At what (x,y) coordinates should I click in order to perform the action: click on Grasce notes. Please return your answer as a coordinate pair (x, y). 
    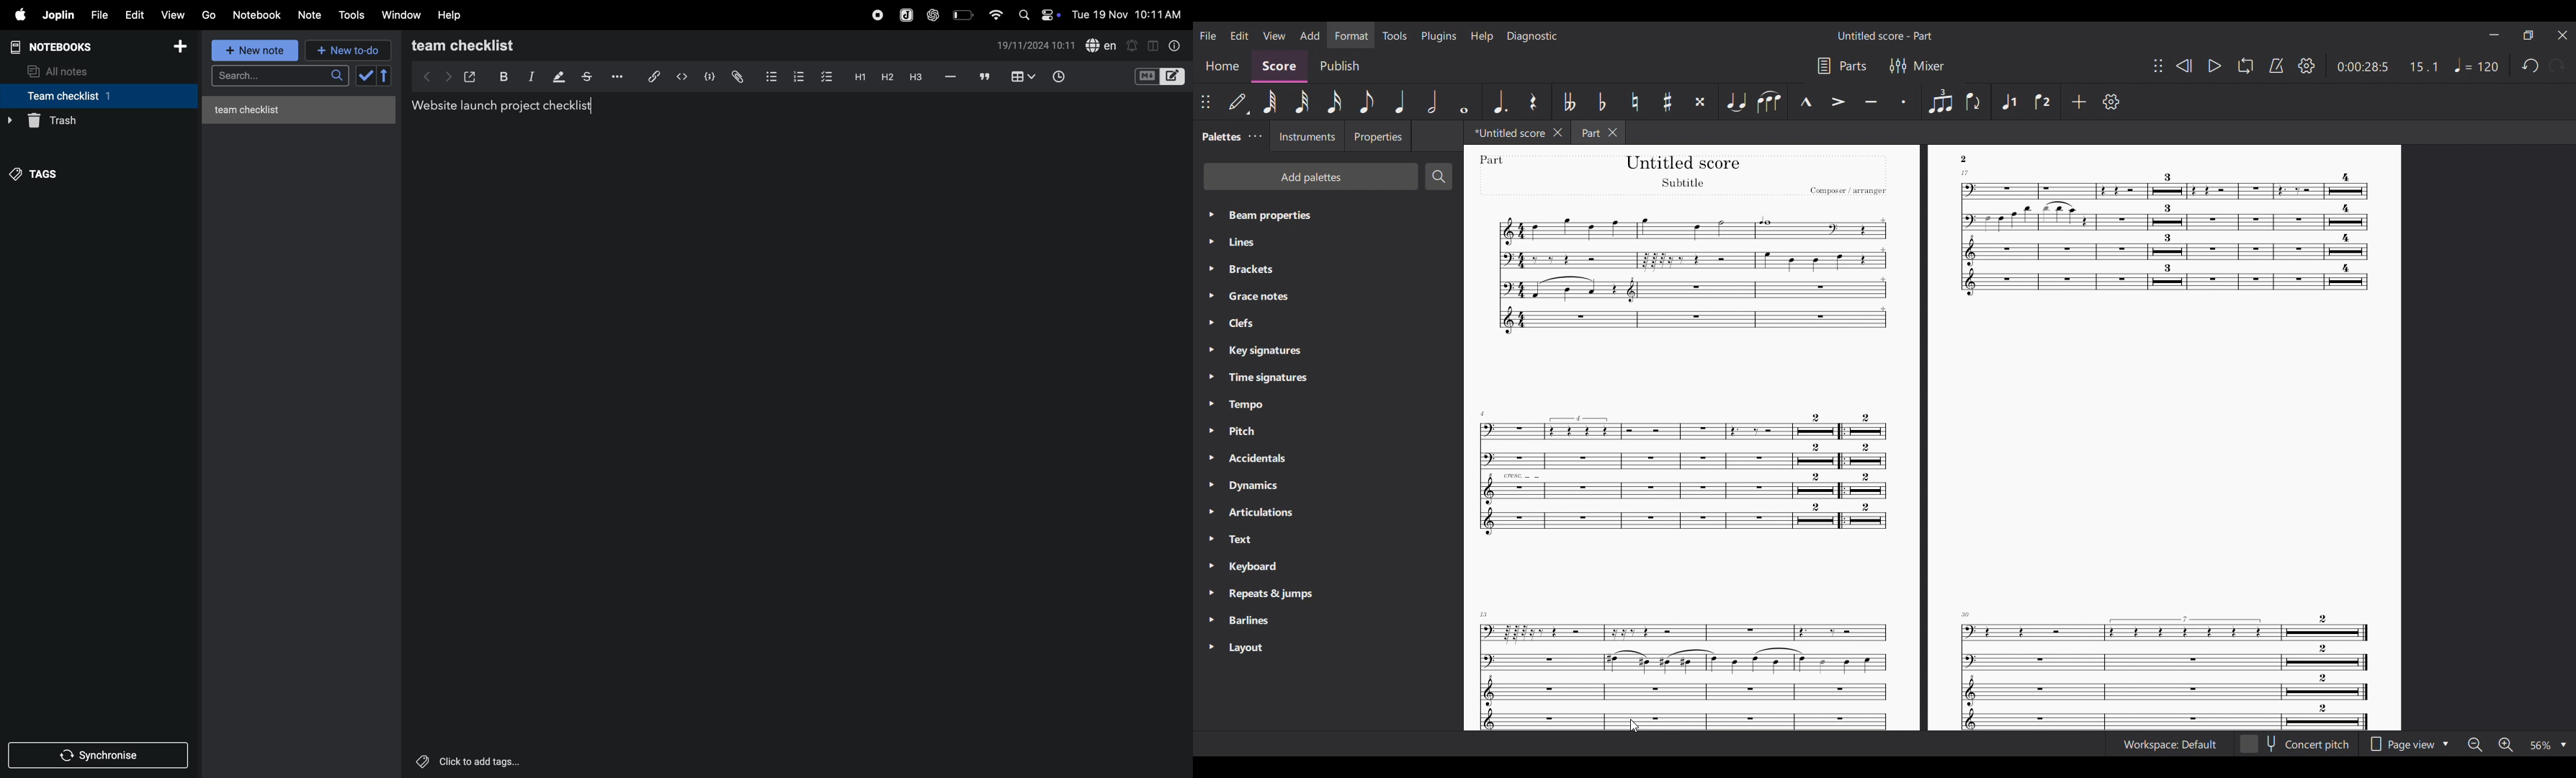
    Looking at the image, I should click on (1263, 298).